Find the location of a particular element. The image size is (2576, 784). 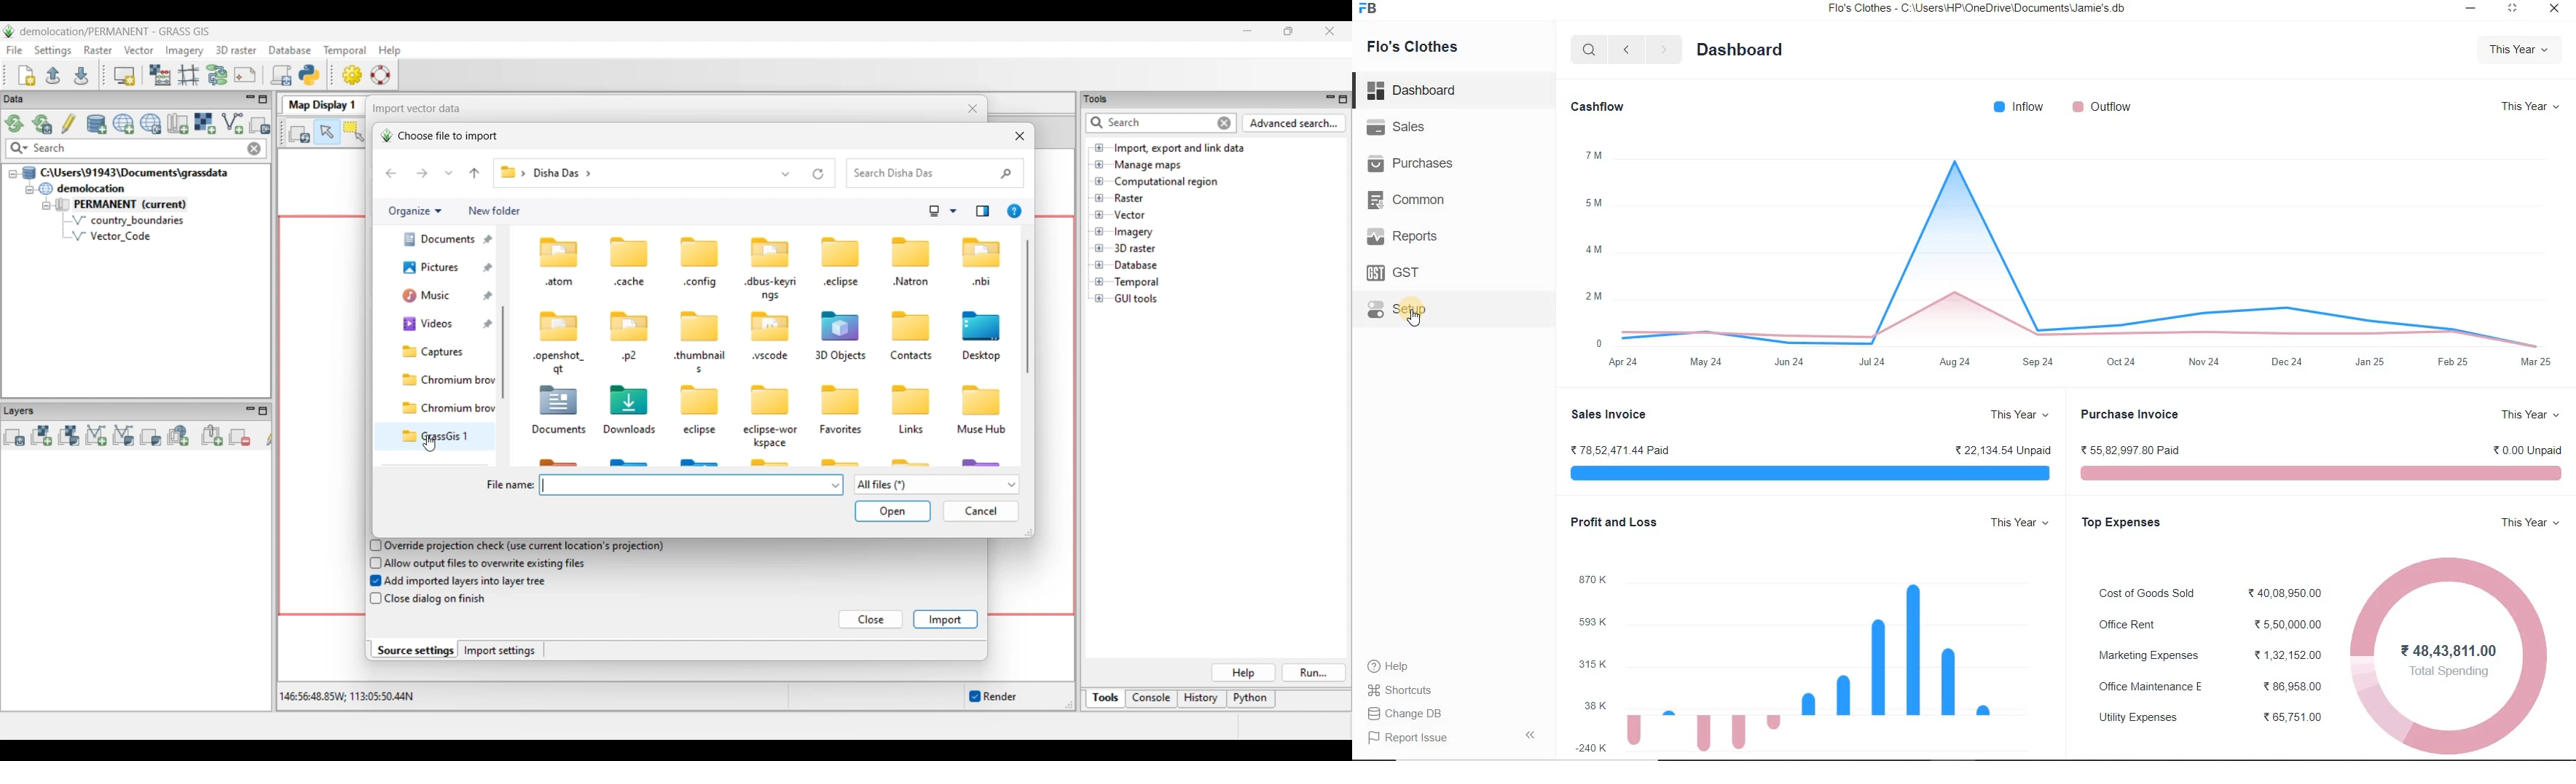

this year is located at coordinates (2527, 525).